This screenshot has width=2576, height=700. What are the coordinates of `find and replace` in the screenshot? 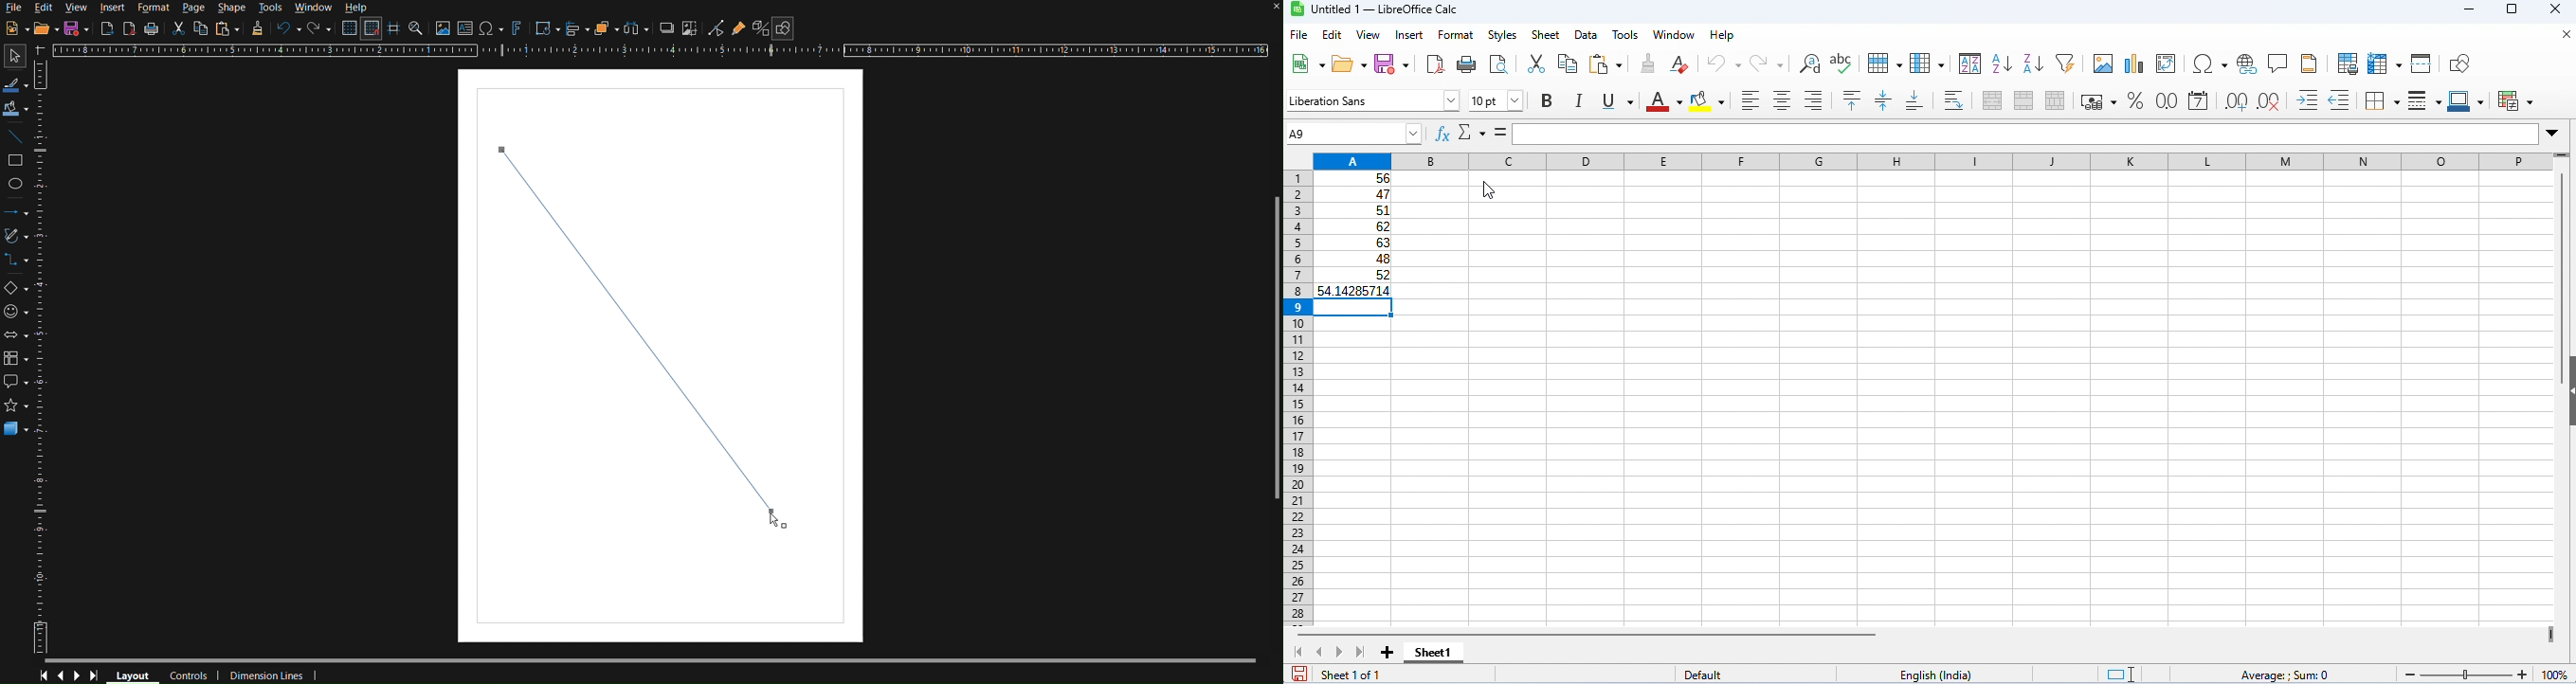 It's located at (1810, 63).